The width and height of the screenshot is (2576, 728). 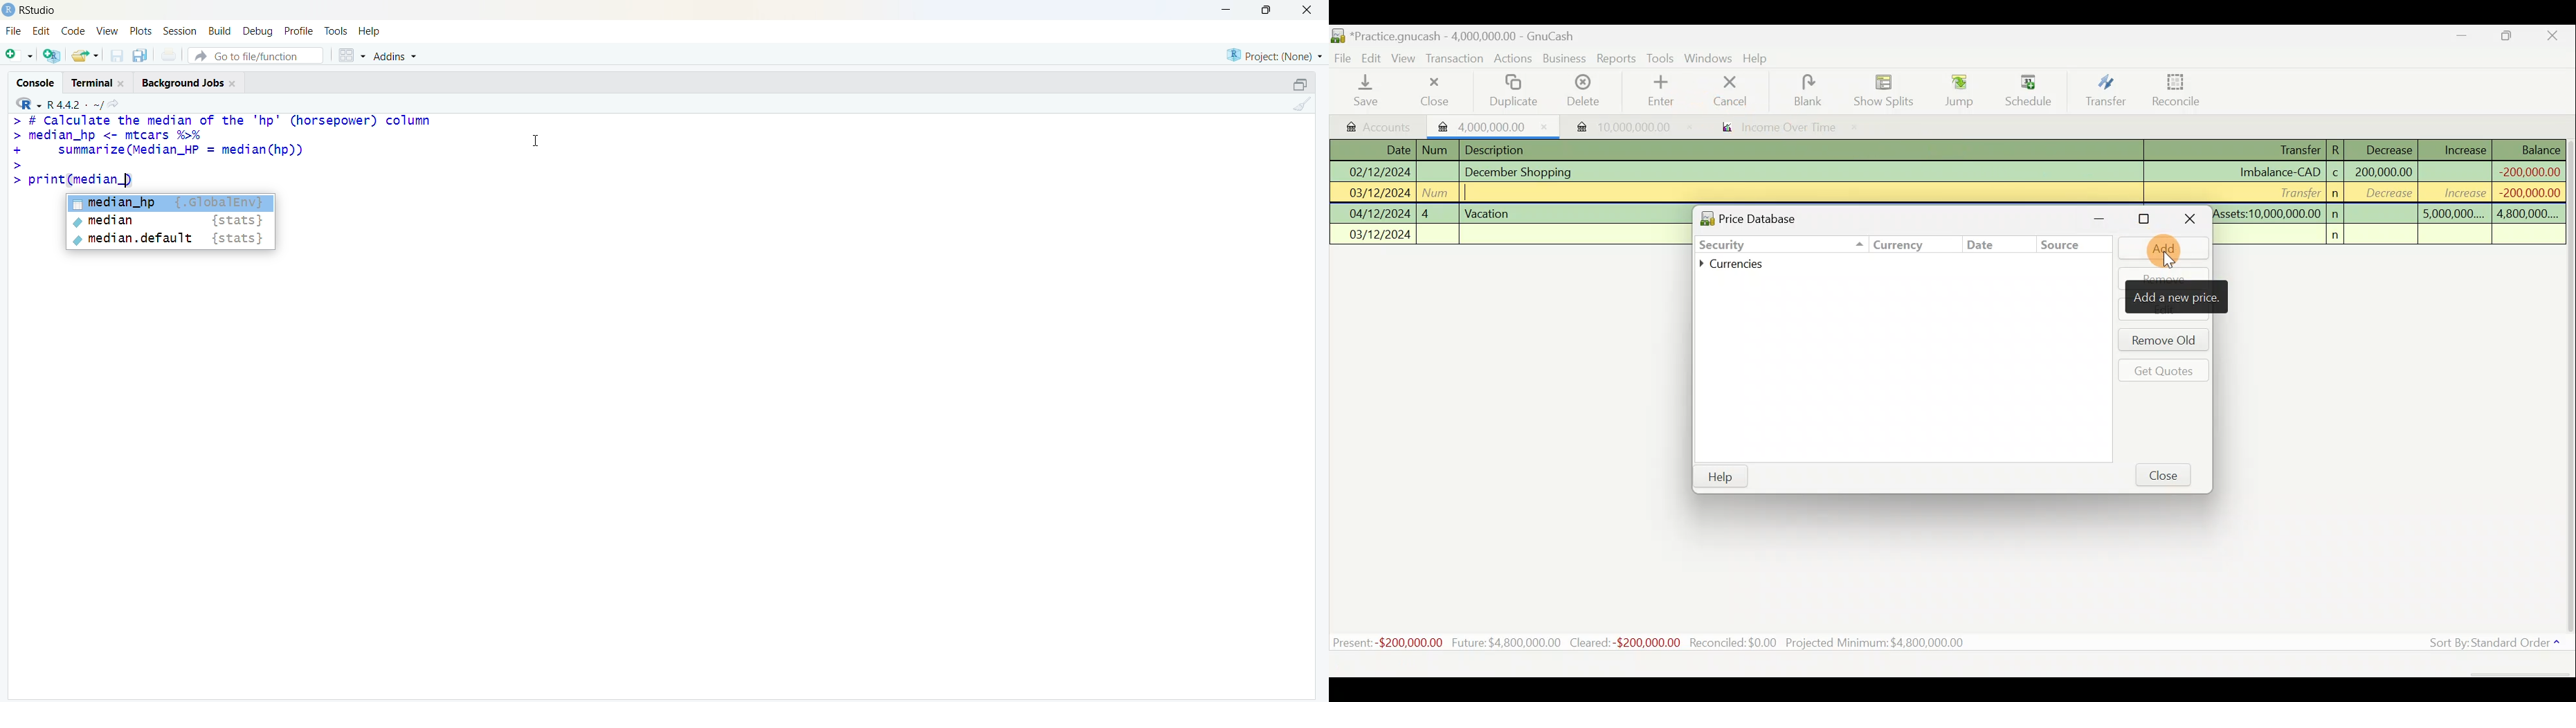 What do you see at coordinates (1380, 194) in the screenshot?
I see `03/12/2024` at bounding box center [1380, 194].